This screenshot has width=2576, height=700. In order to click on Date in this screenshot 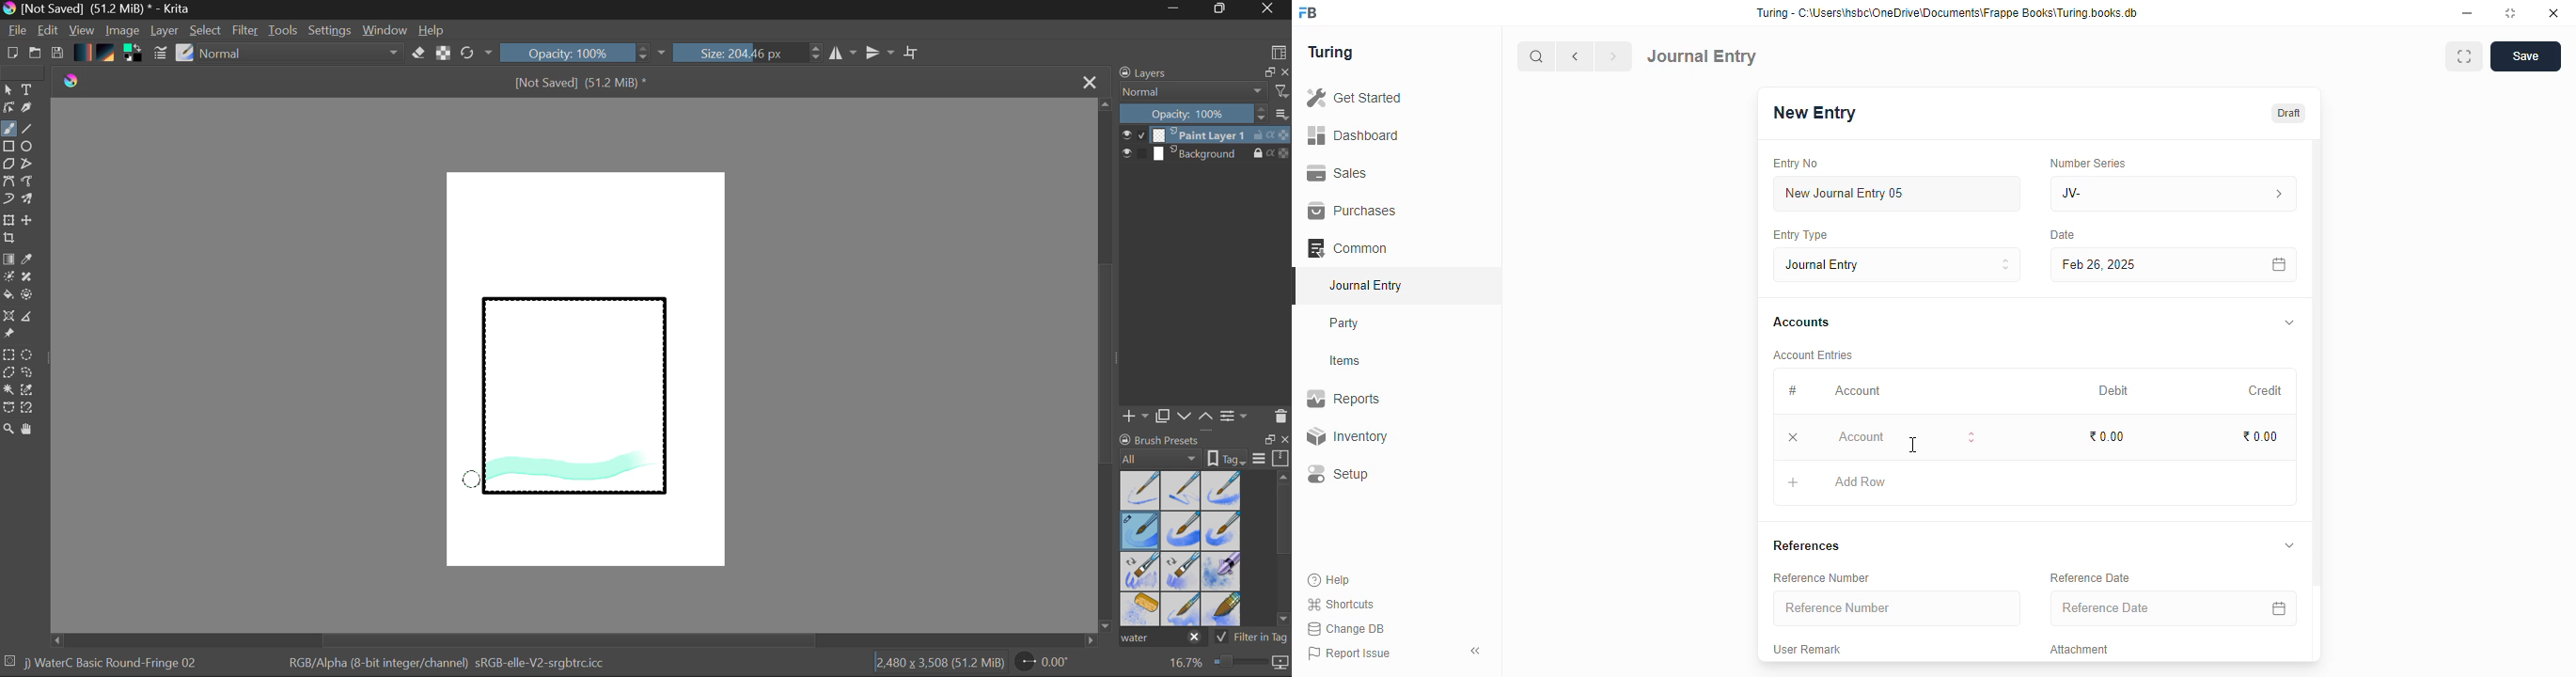, I will do `click(2064, 235)`.